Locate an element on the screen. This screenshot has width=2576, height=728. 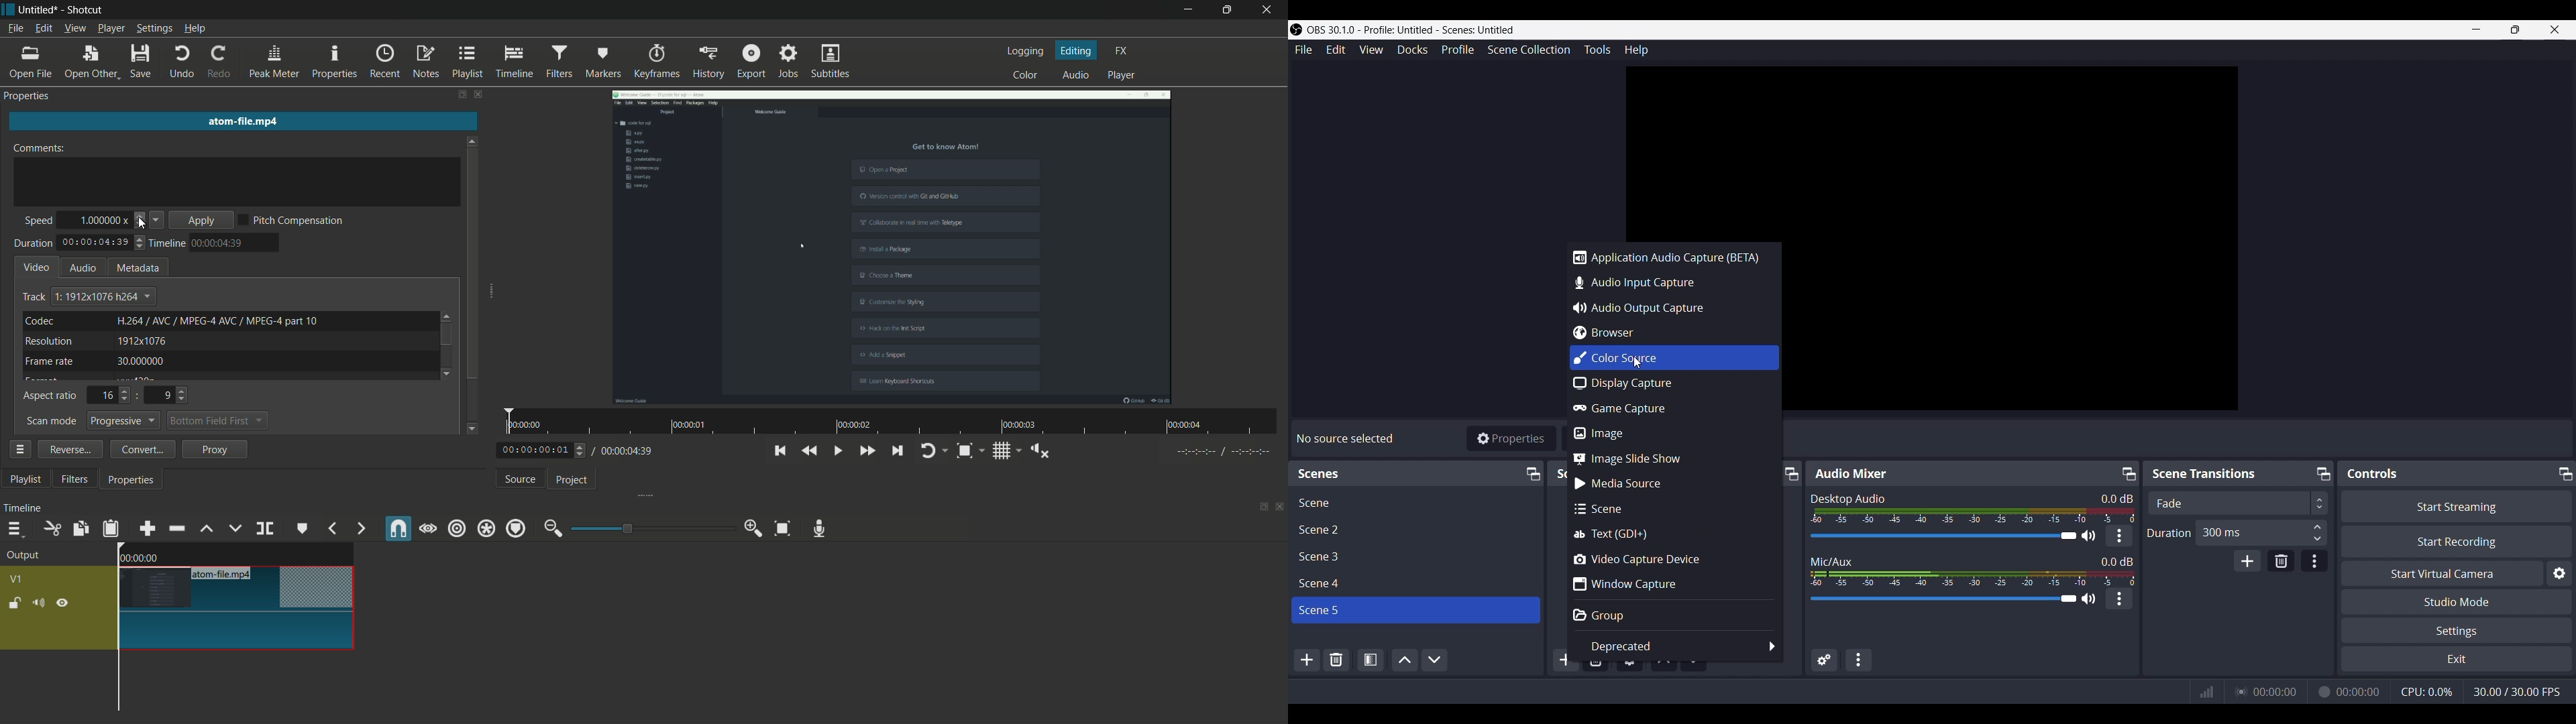
skip to the next point is located at coordinates (896, 450).